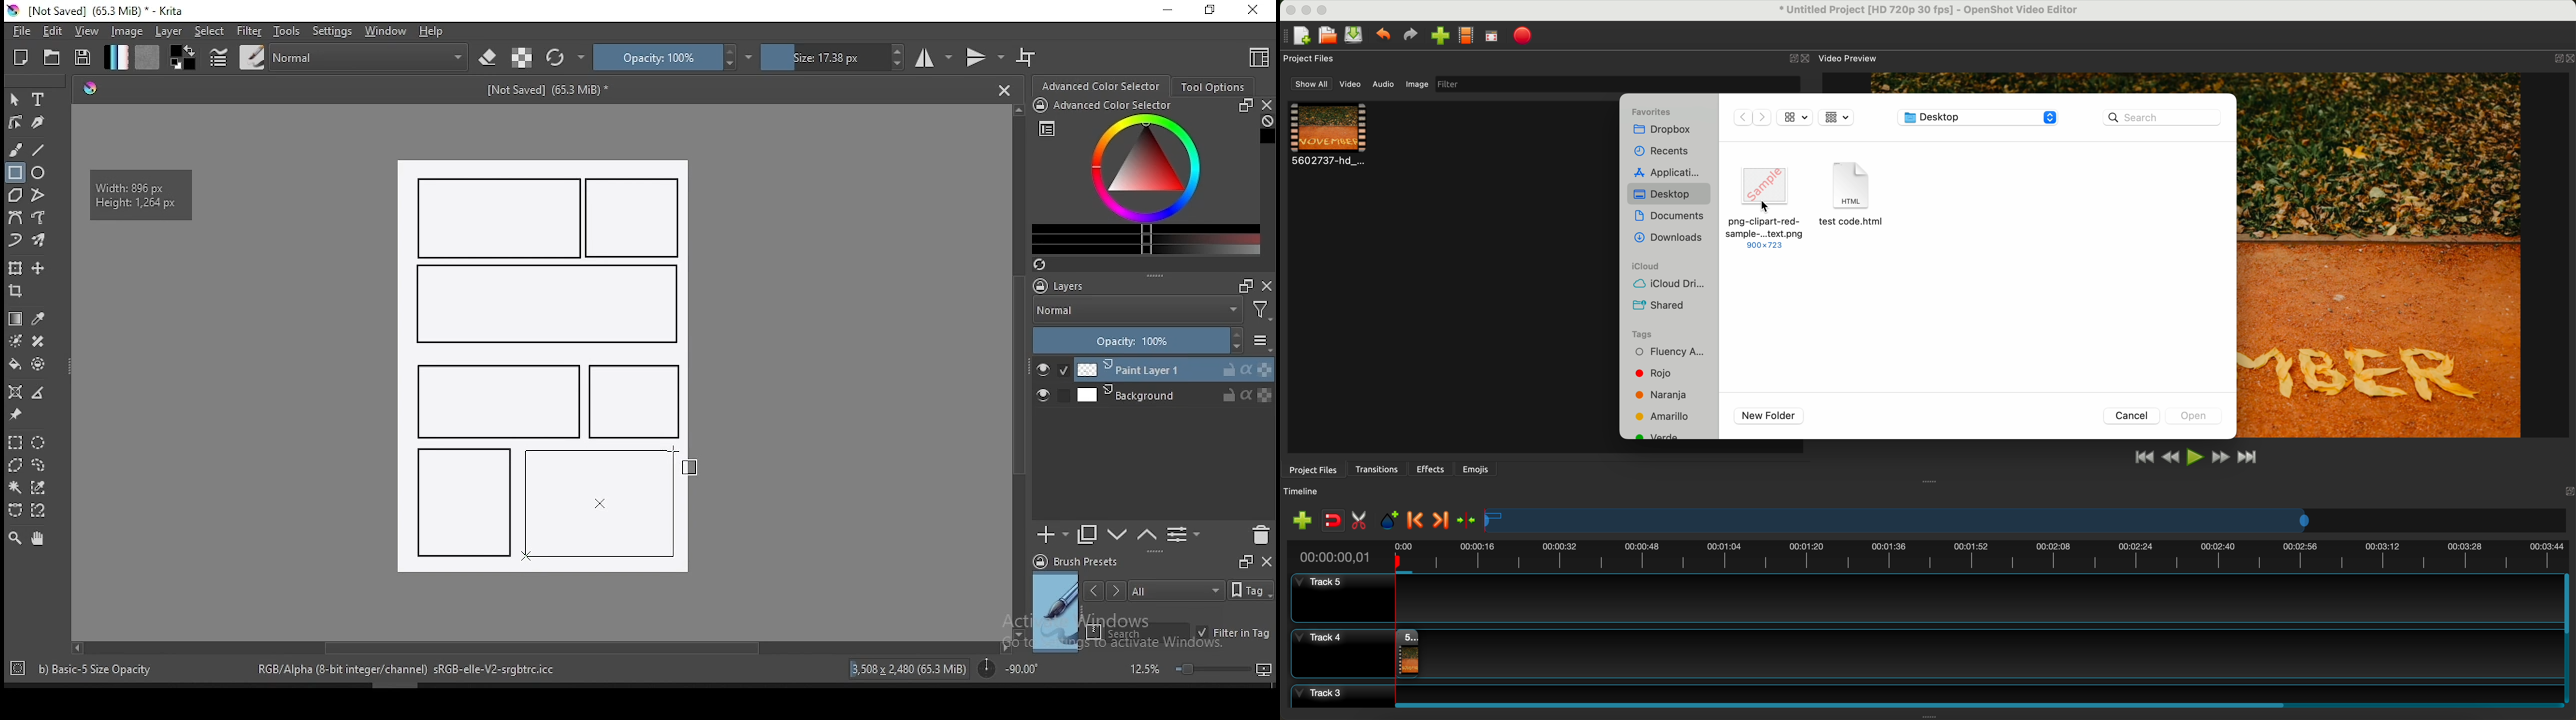 This screenshot has height=728, width=2576. What do you see at coordinates (1674, 285) in the screenshot?
I see `icloud drive` at bounding box center [1674, 285].